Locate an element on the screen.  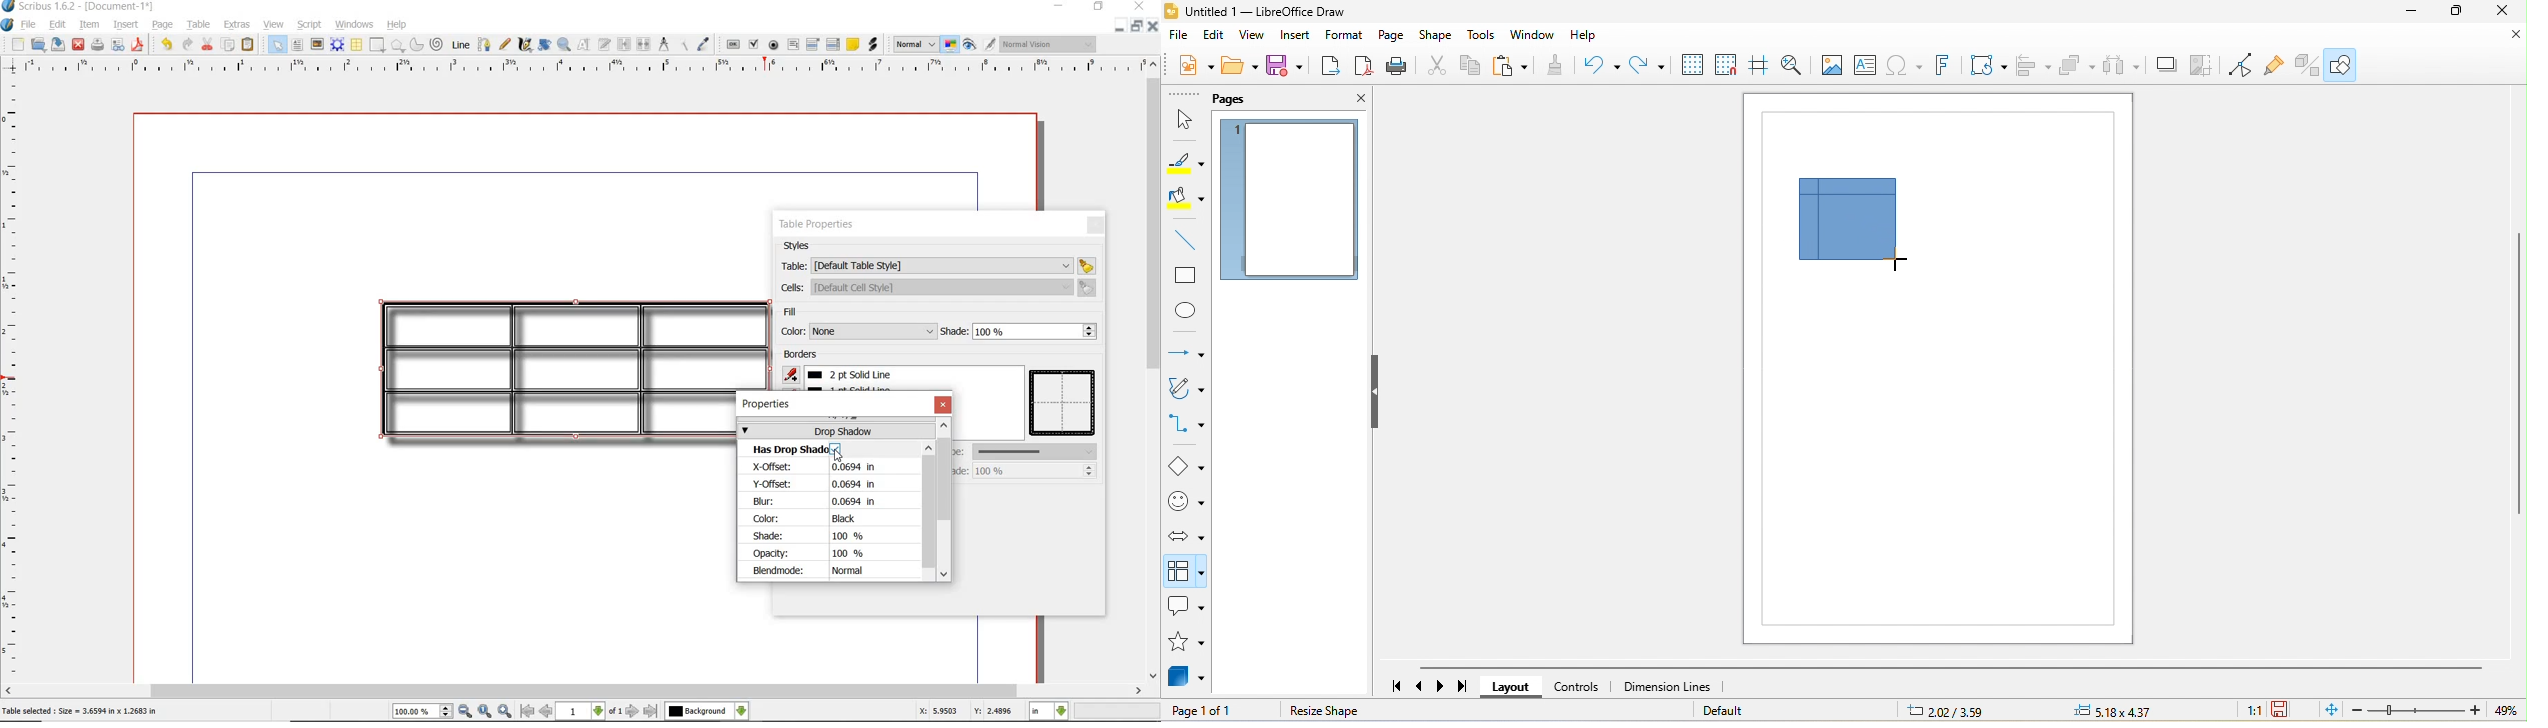
cut is located at coordinates (1437, 68).